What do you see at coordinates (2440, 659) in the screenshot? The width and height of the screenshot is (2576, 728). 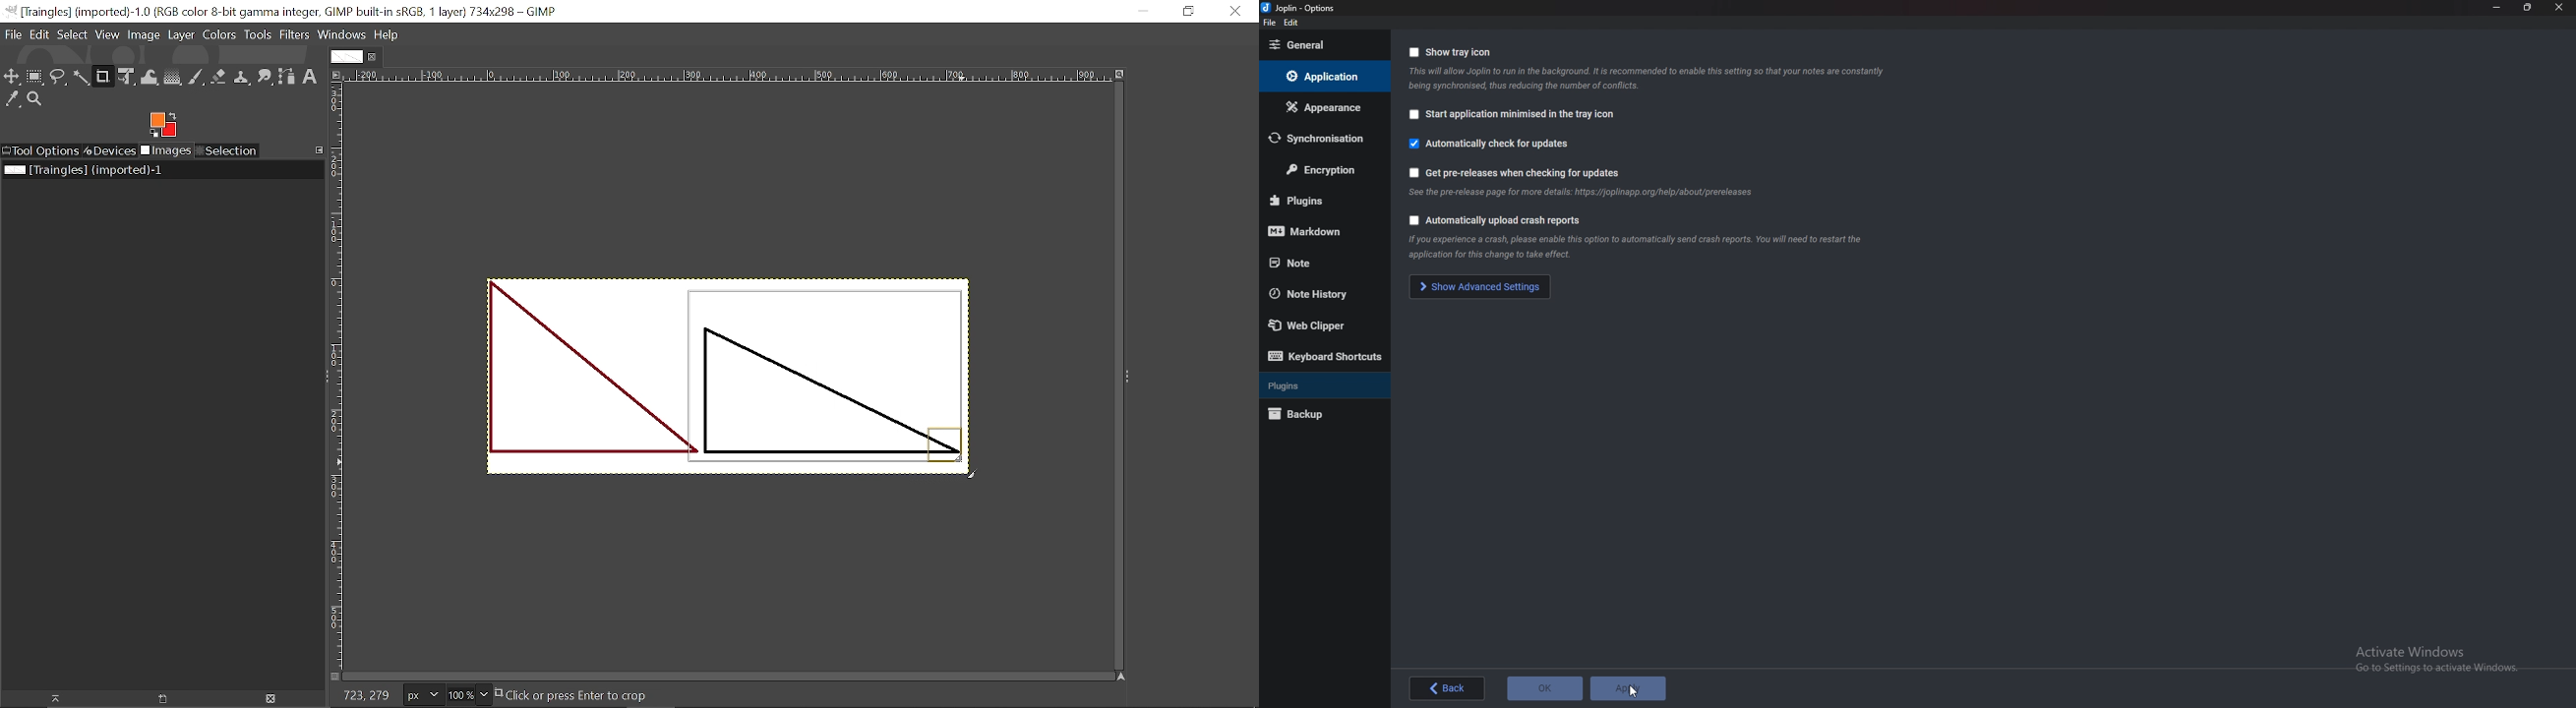 I see `Activate Windows
Go to Settings to activate Windows.` at bounding box center [2440, 659].